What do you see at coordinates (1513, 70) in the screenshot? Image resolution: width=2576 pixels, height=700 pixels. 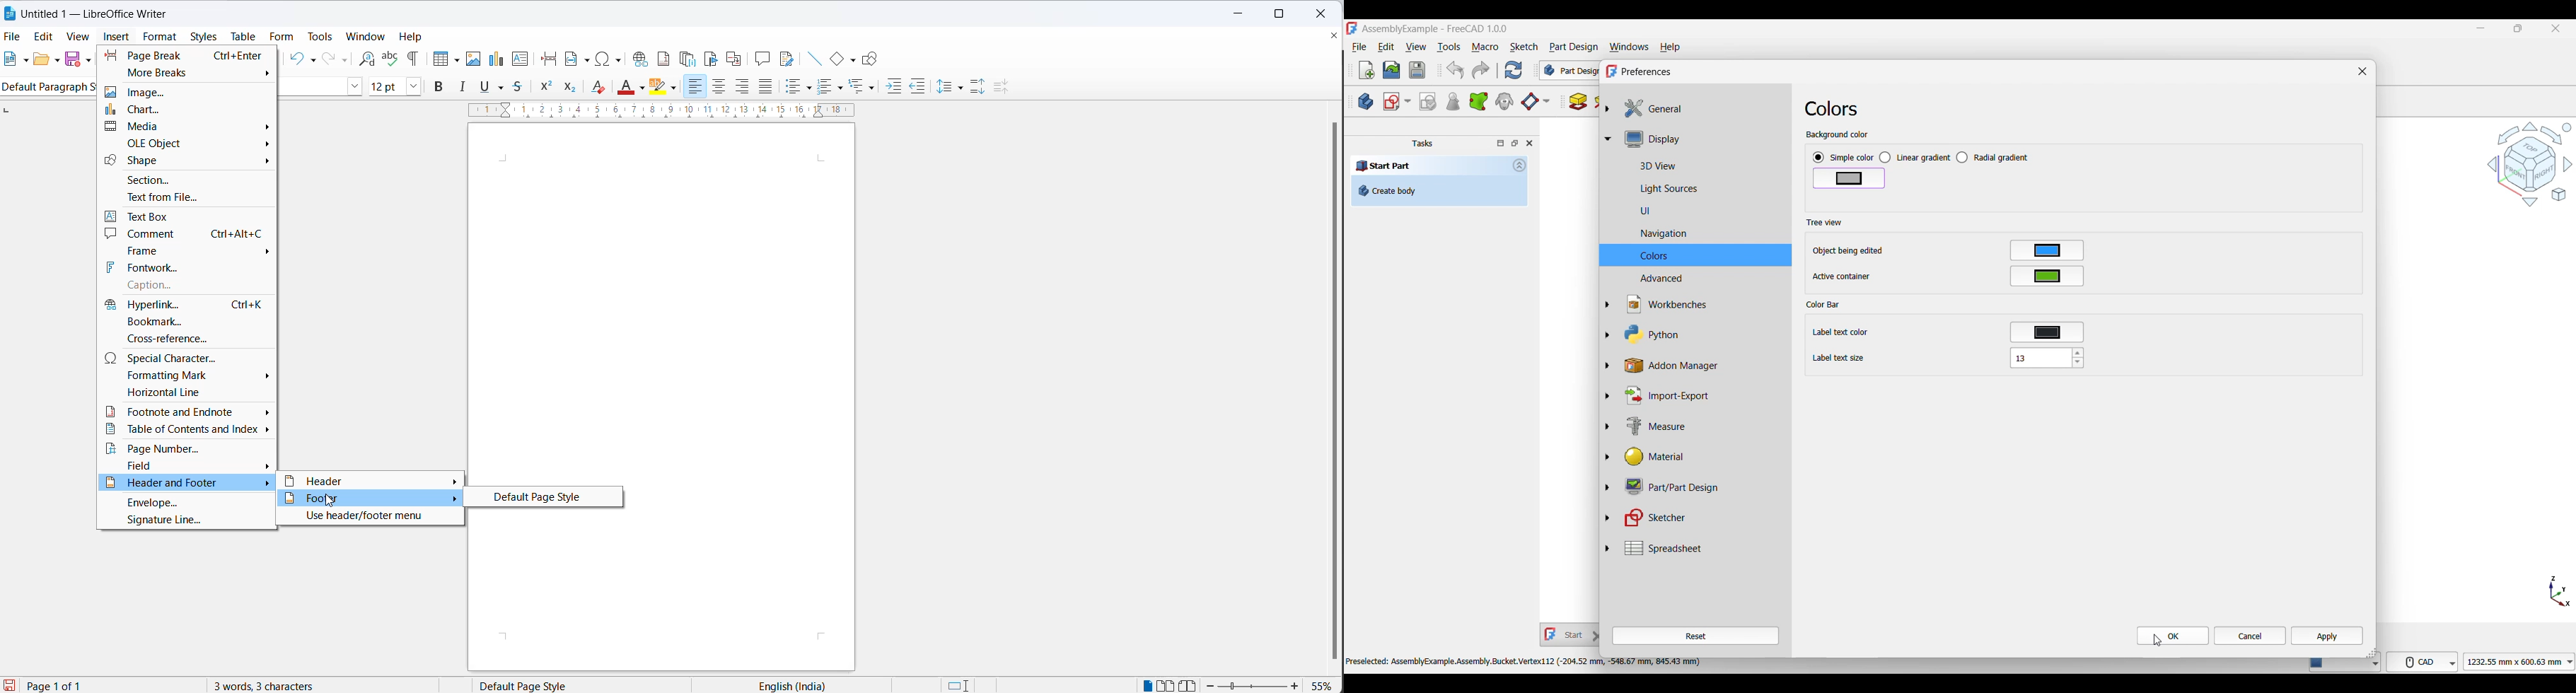 I see `Refresh` at bounding box center [1513, 70].